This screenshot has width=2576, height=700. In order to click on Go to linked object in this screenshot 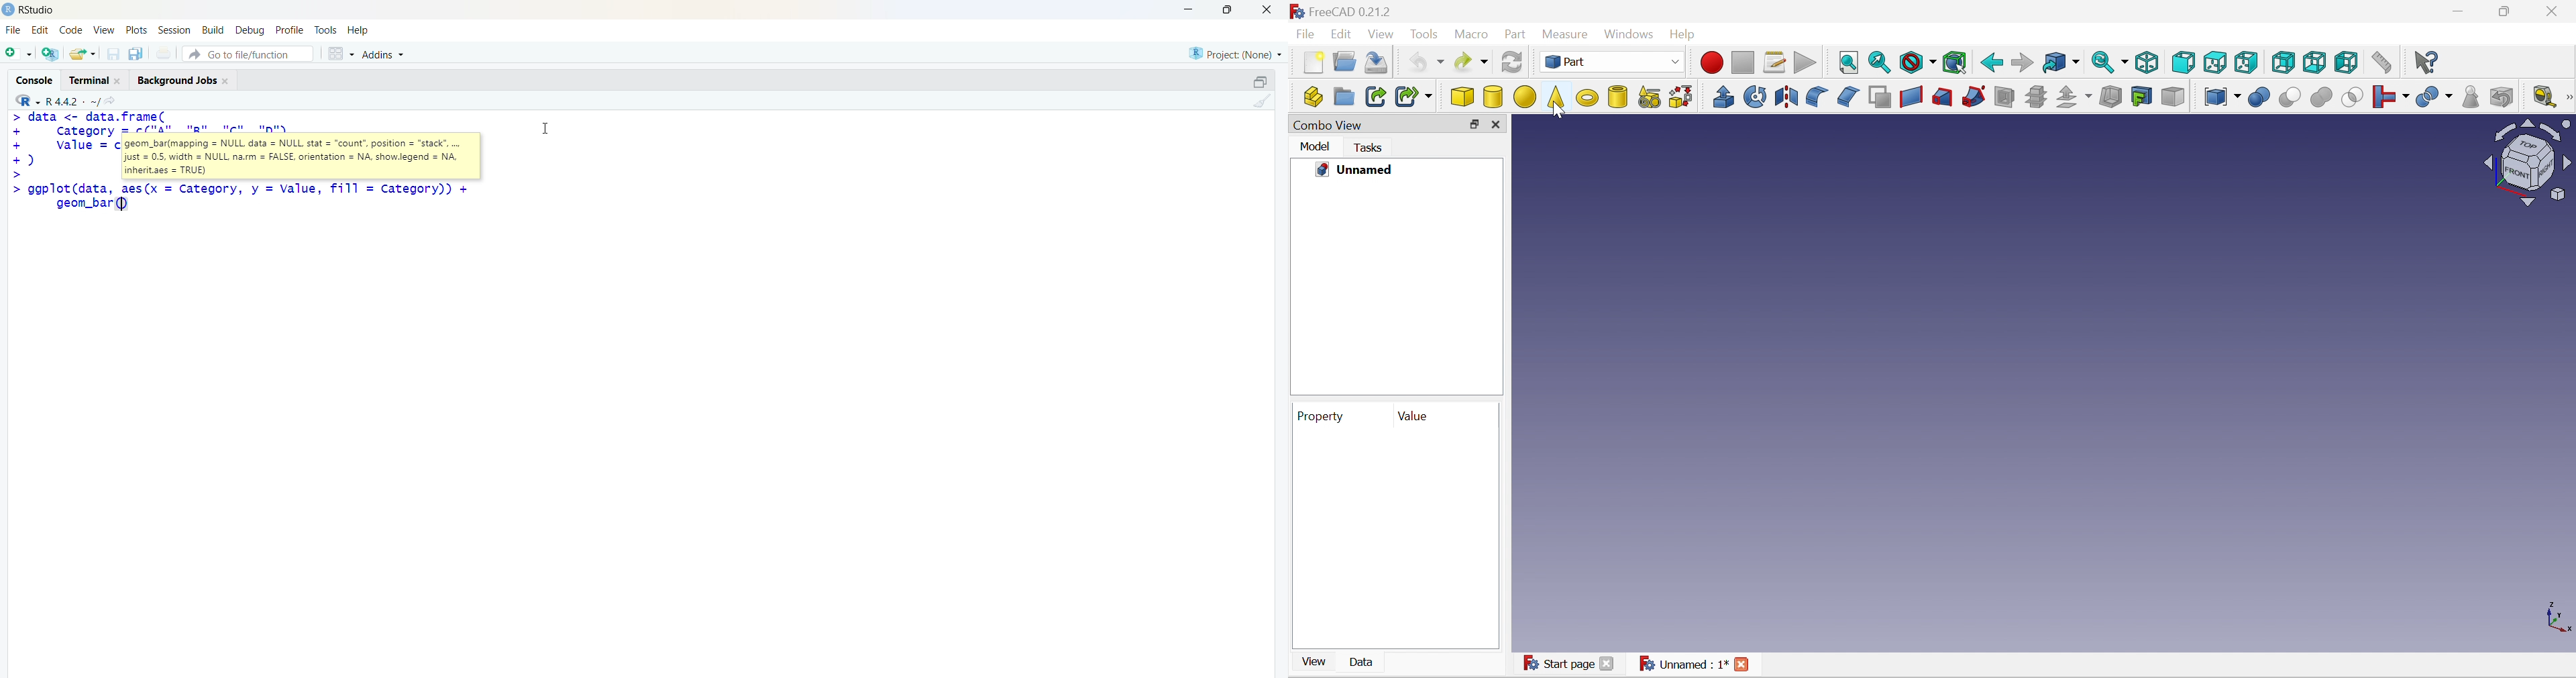, I will do `click(2060, 64)`.